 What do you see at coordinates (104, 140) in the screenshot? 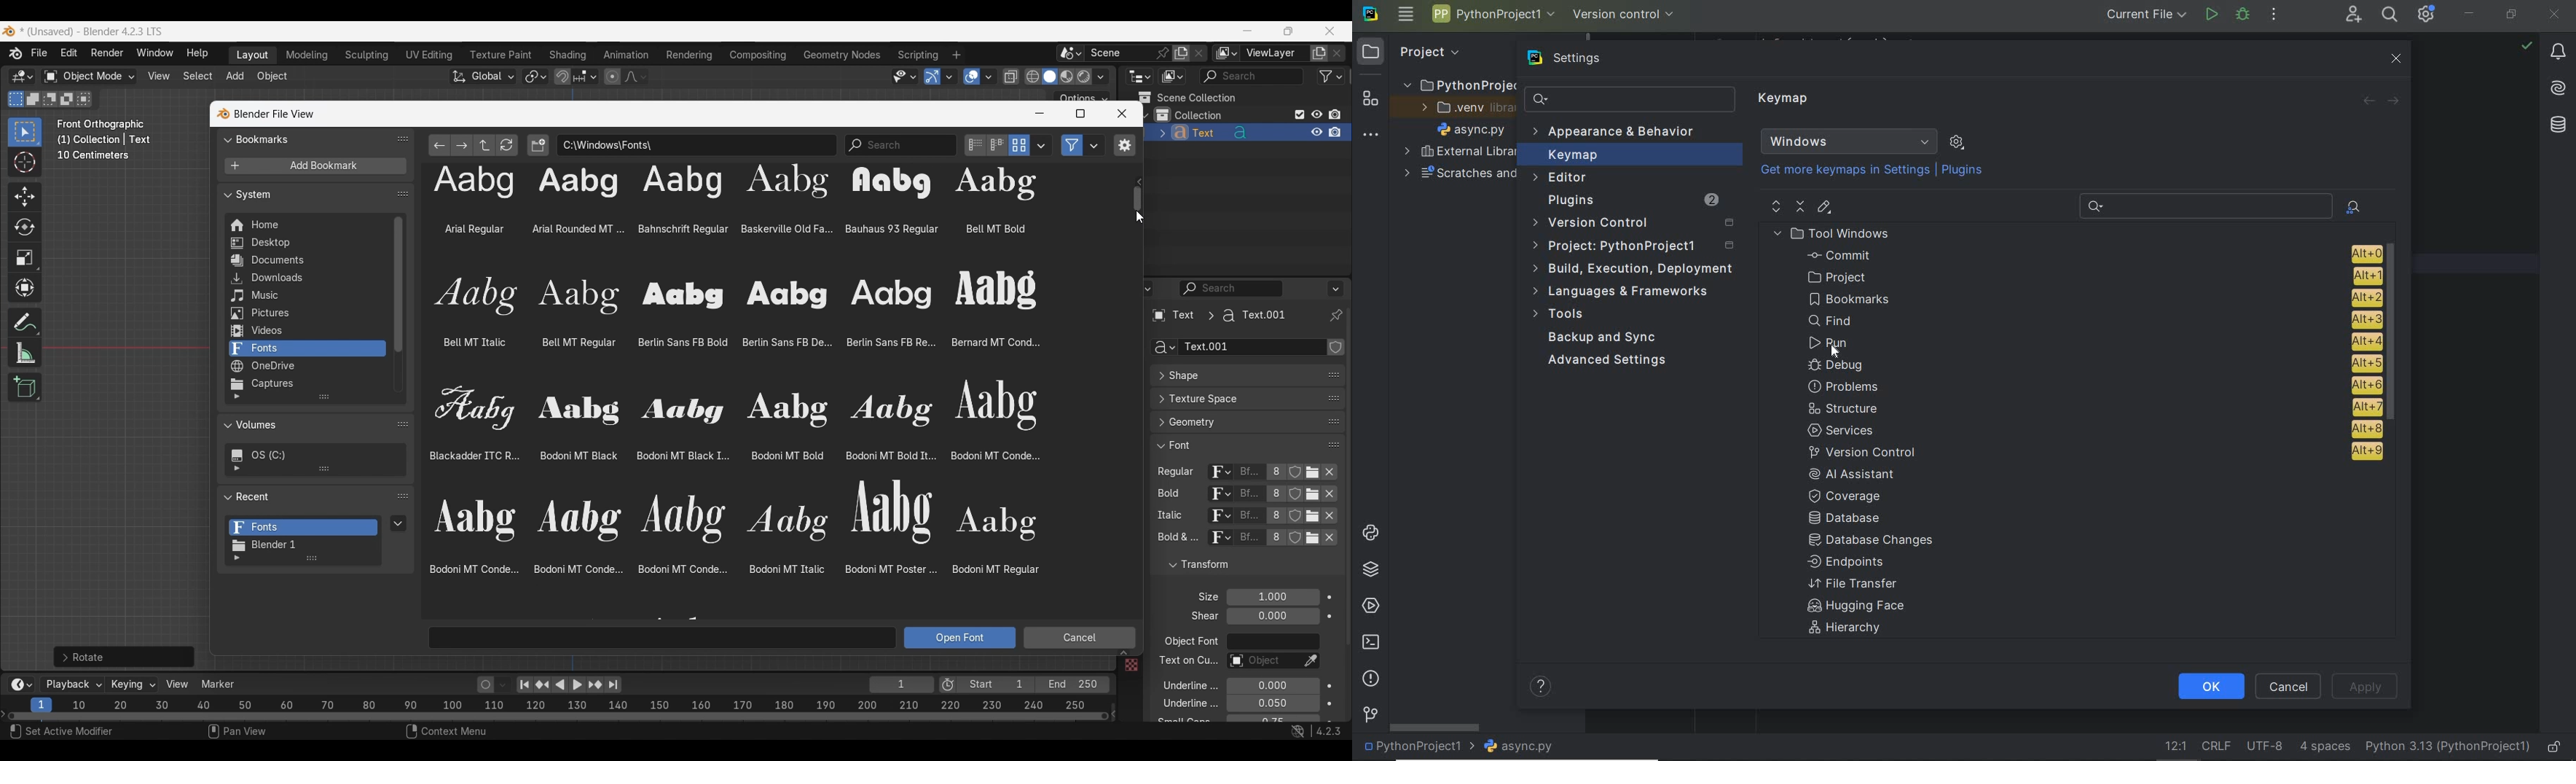
I see `Frame description changed` at bounding box center [104, 140].